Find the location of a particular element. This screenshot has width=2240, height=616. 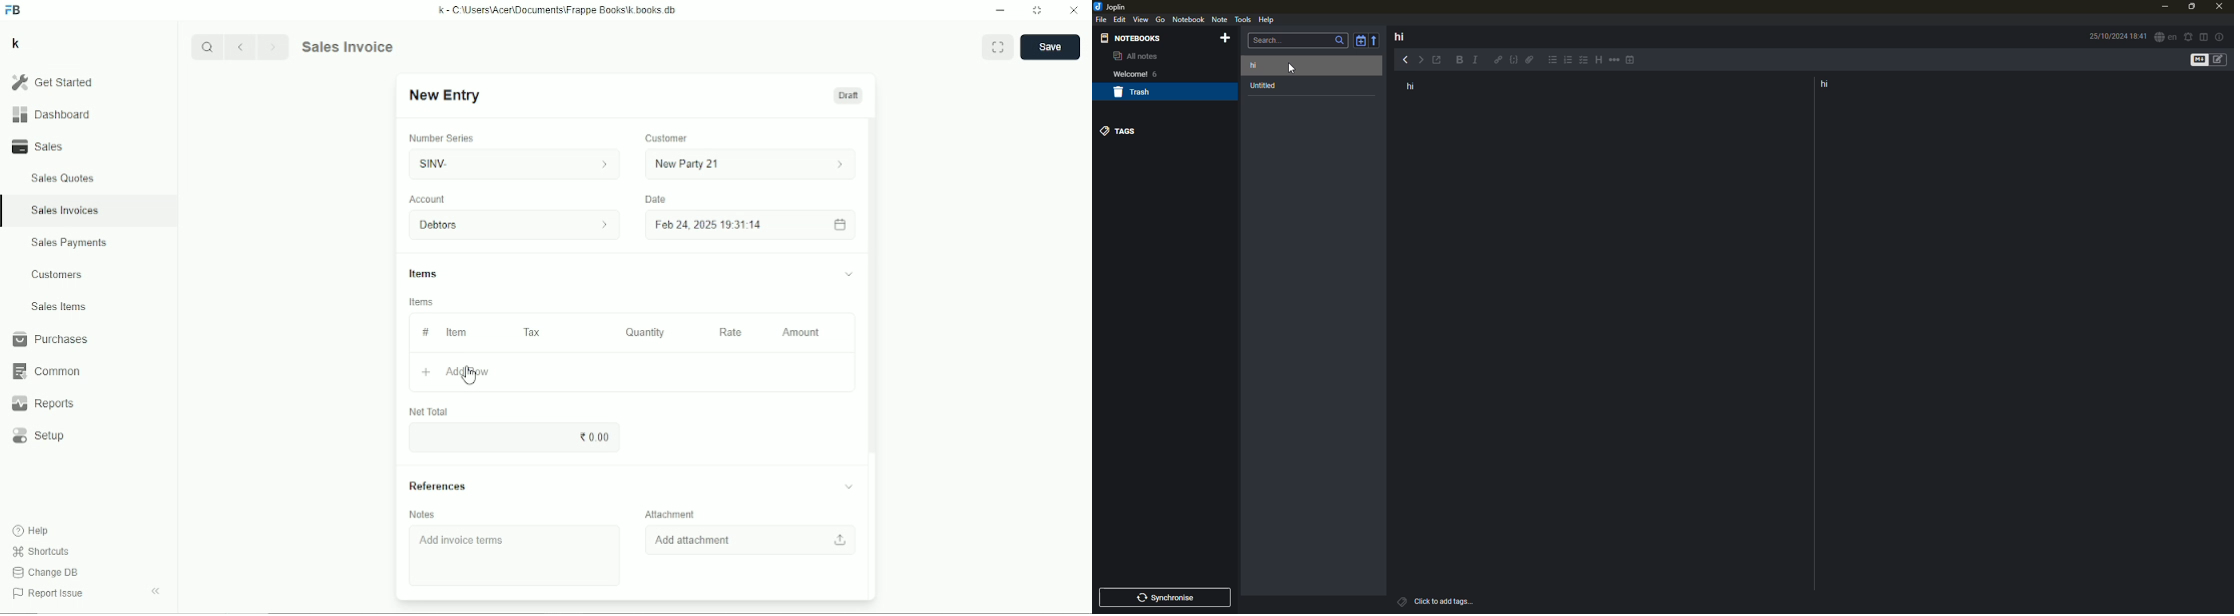

Items is located at coordinates (631, 276).